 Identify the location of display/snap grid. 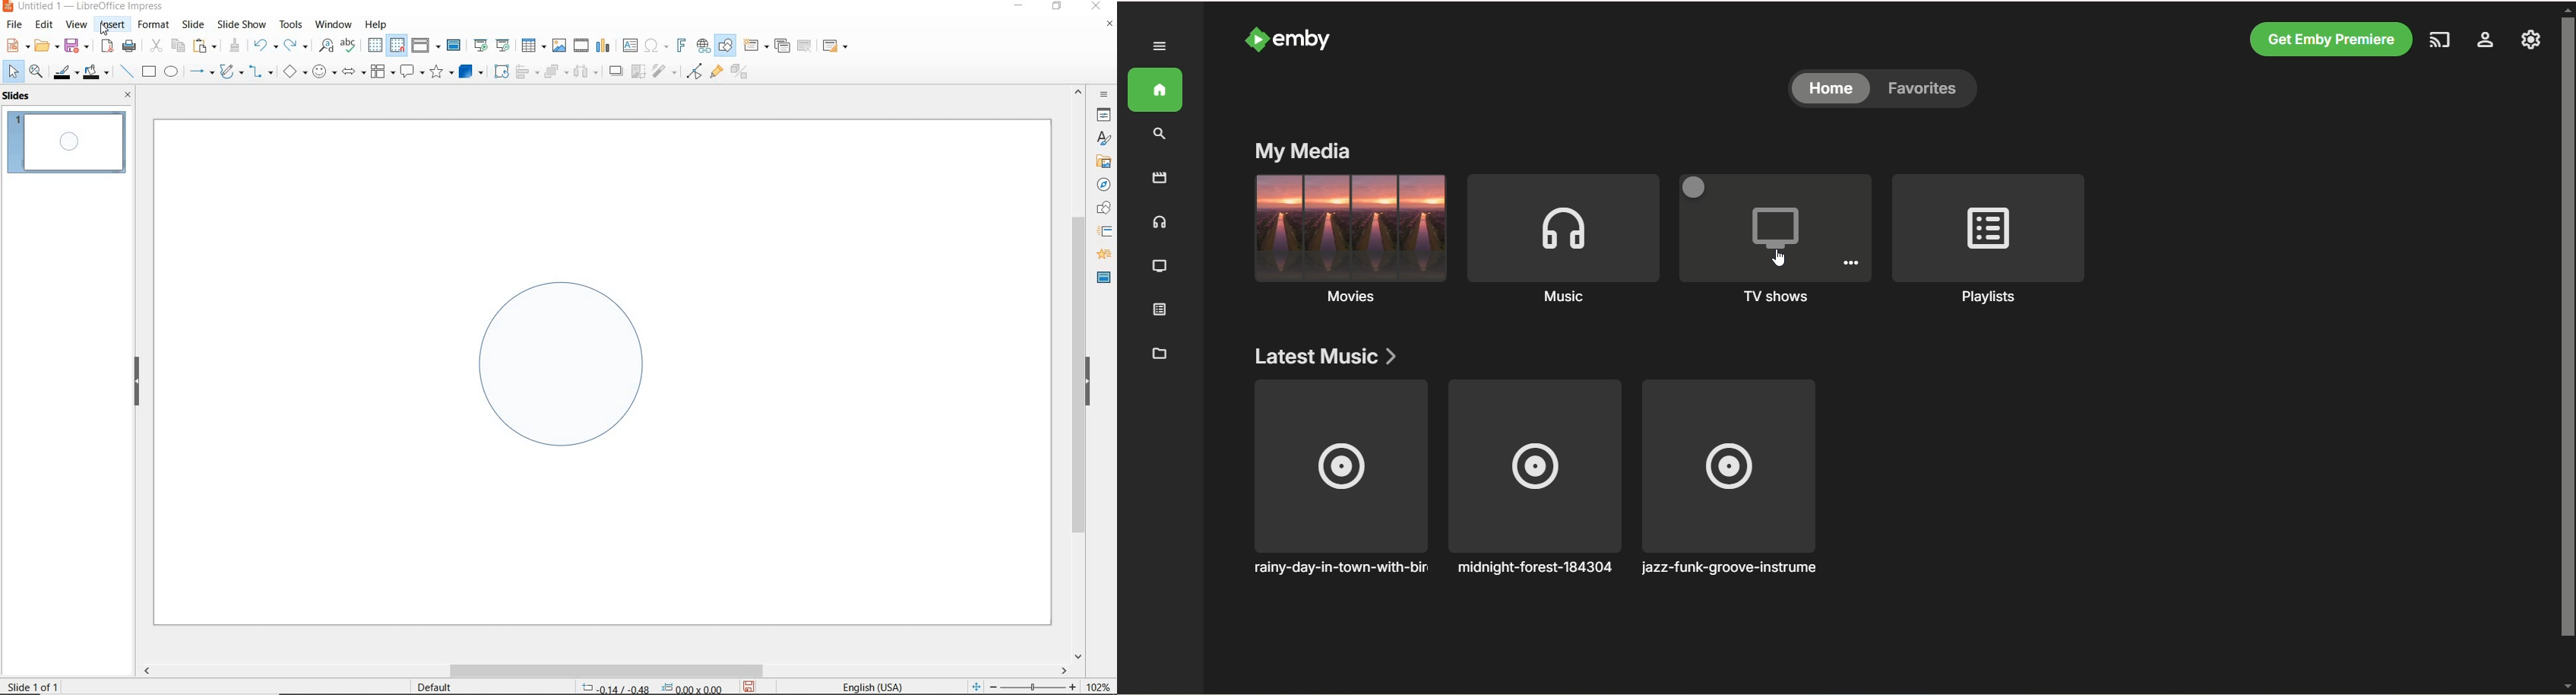
(385, 45).